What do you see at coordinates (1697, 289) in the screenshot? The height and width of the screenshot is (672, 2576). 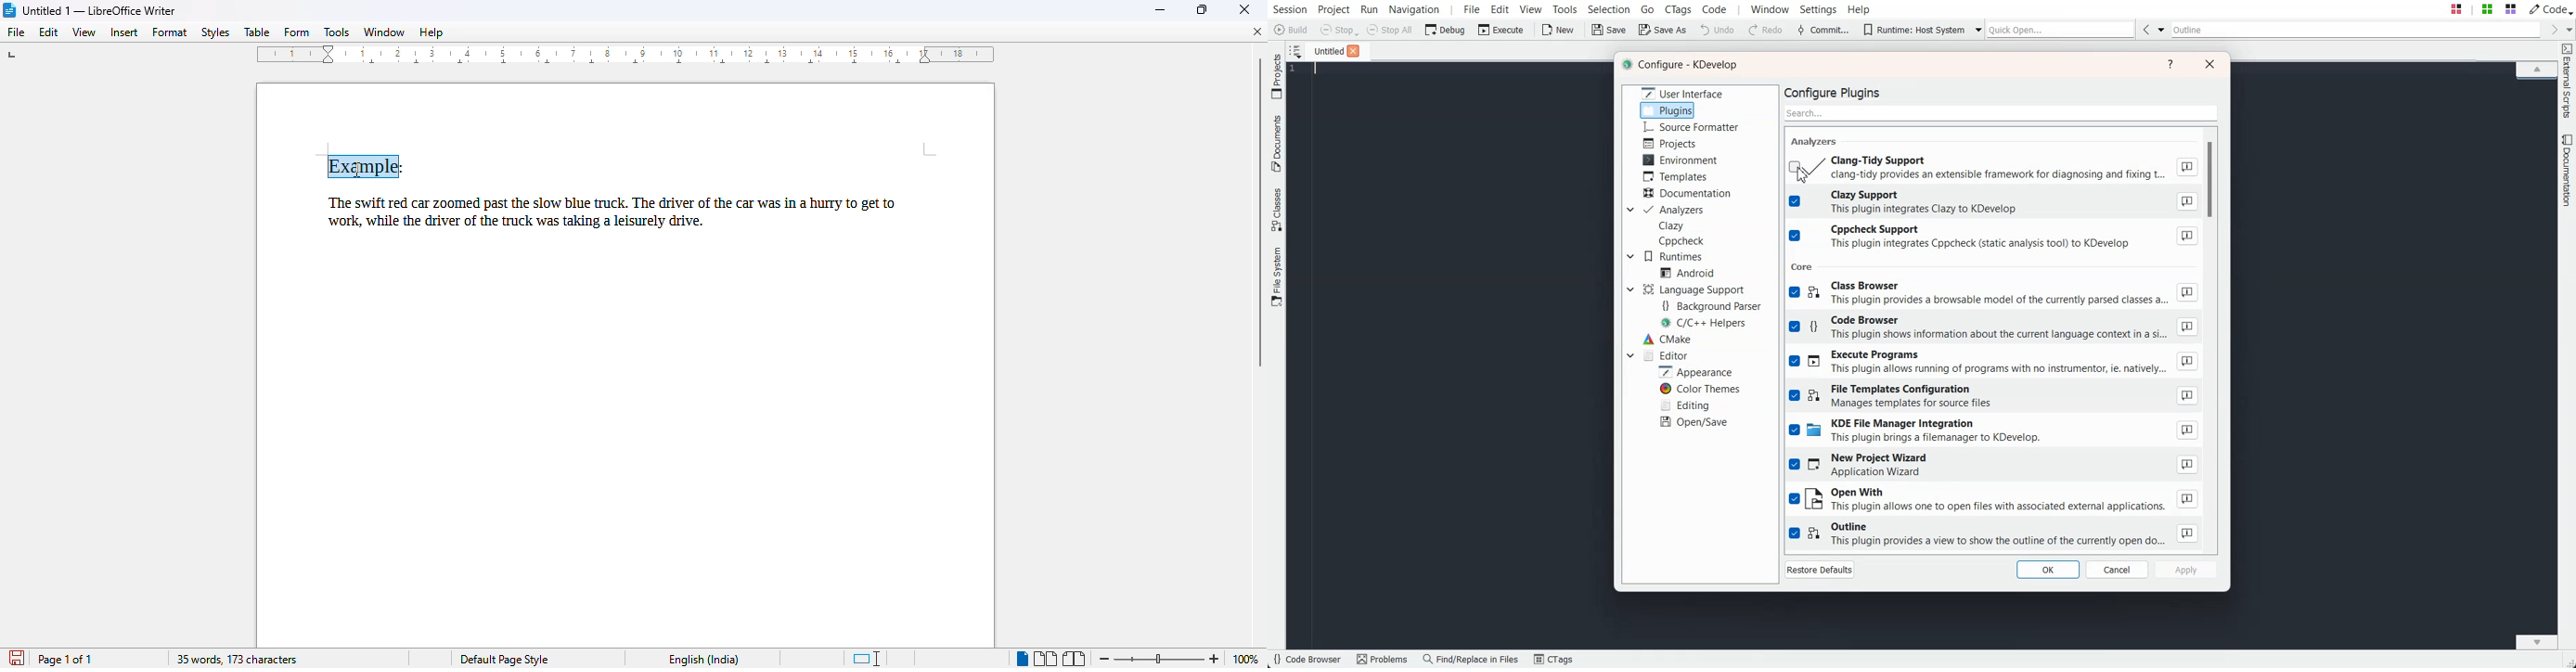 I see `Language Support` at bounding box center [1697, 289].